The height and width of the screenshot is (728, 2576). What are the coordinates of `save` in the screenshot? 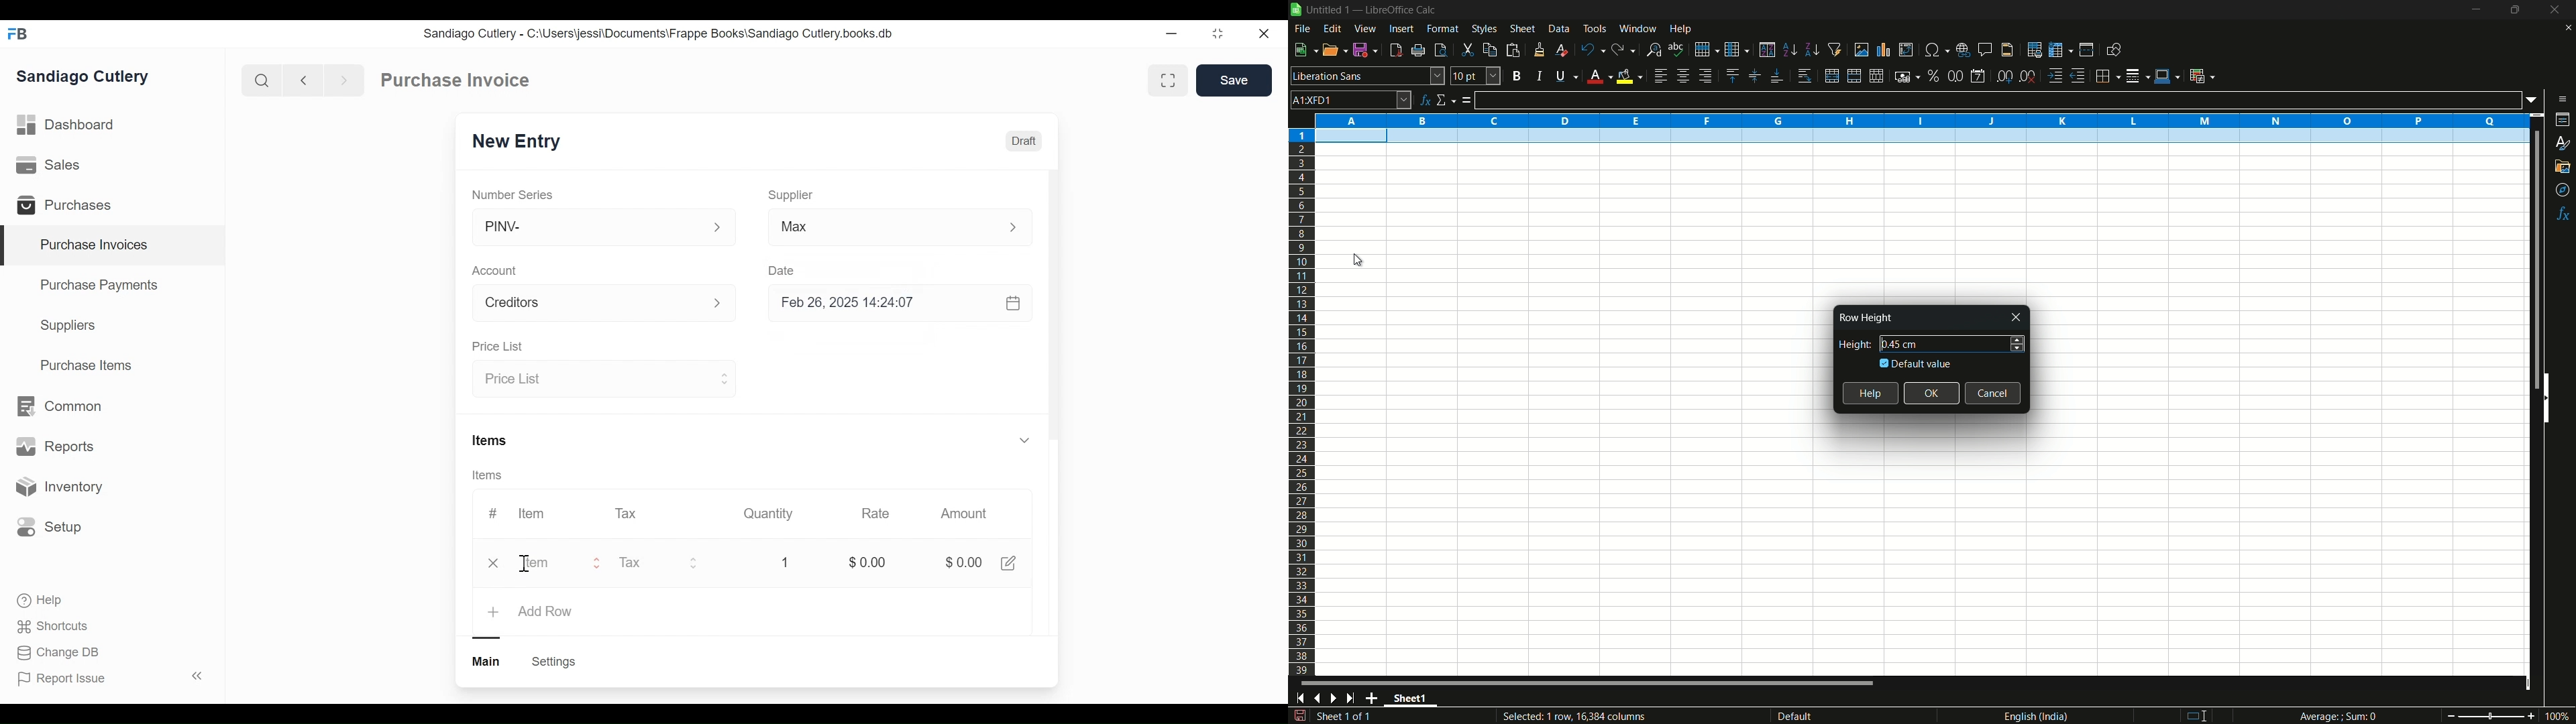 It's located at (1299, 716).